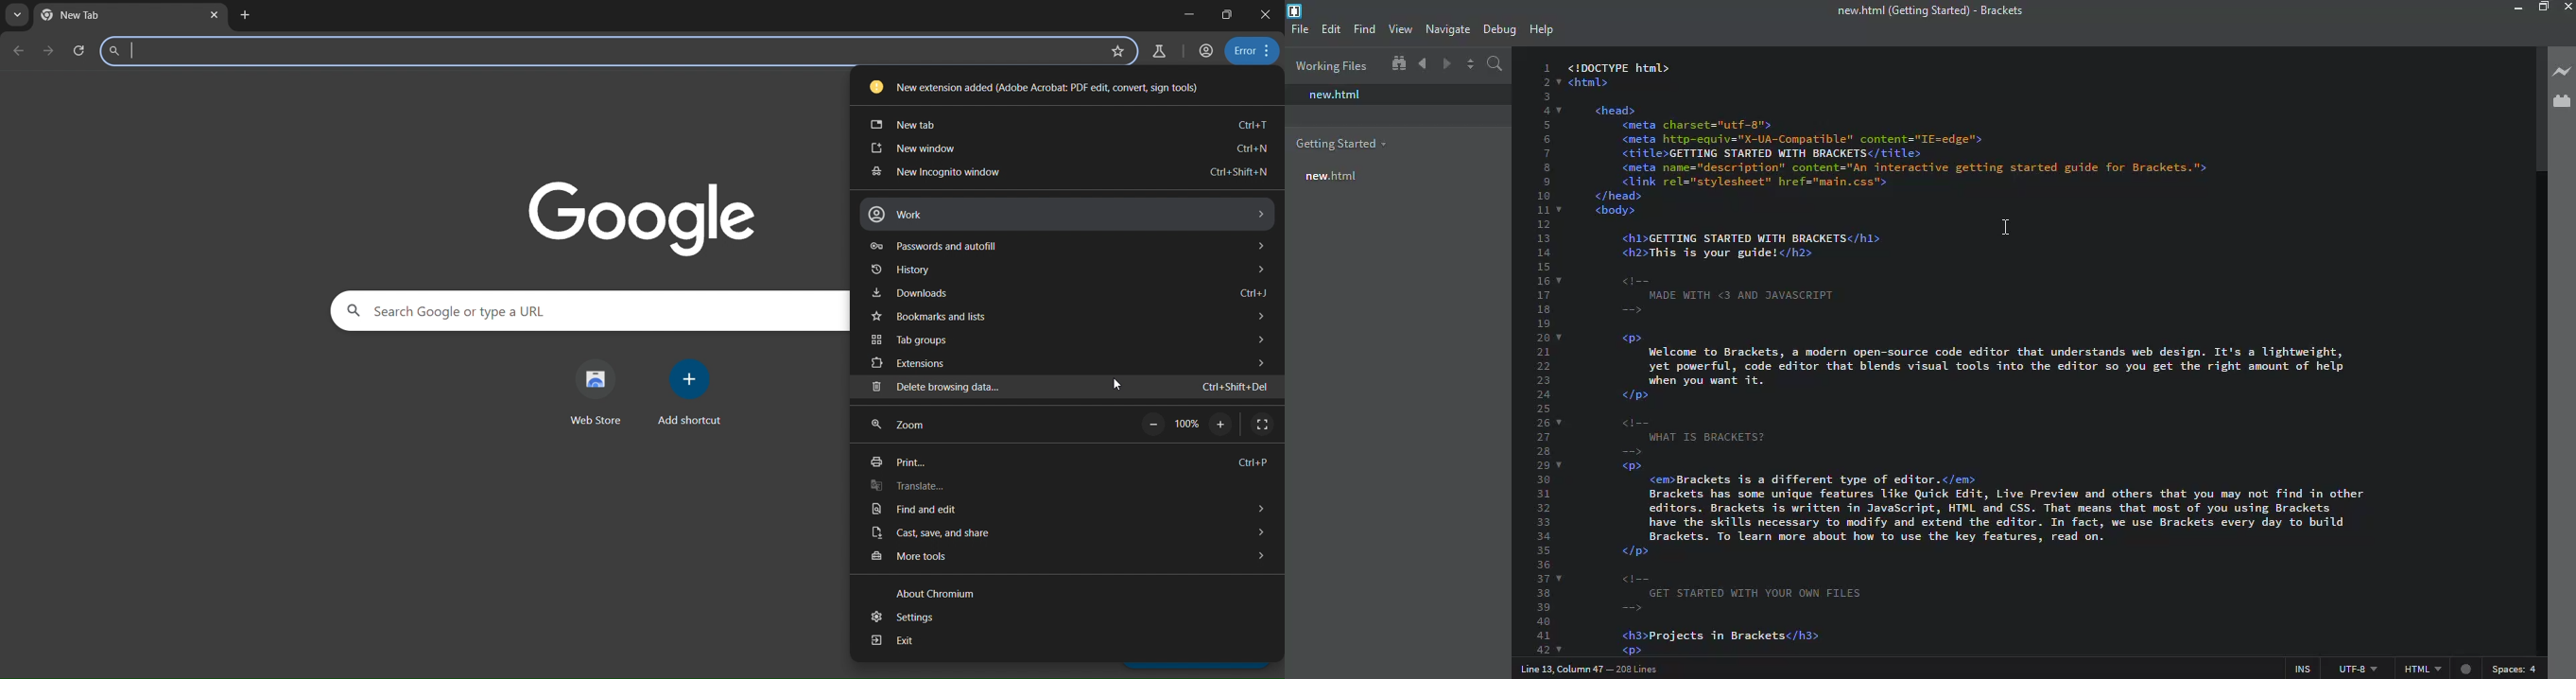 Image resolution: width=2576 pixels, height=700 pixels. Describe the element at coordinates (1447, 63) in the screenshot. I see `navigate forward` at that location.